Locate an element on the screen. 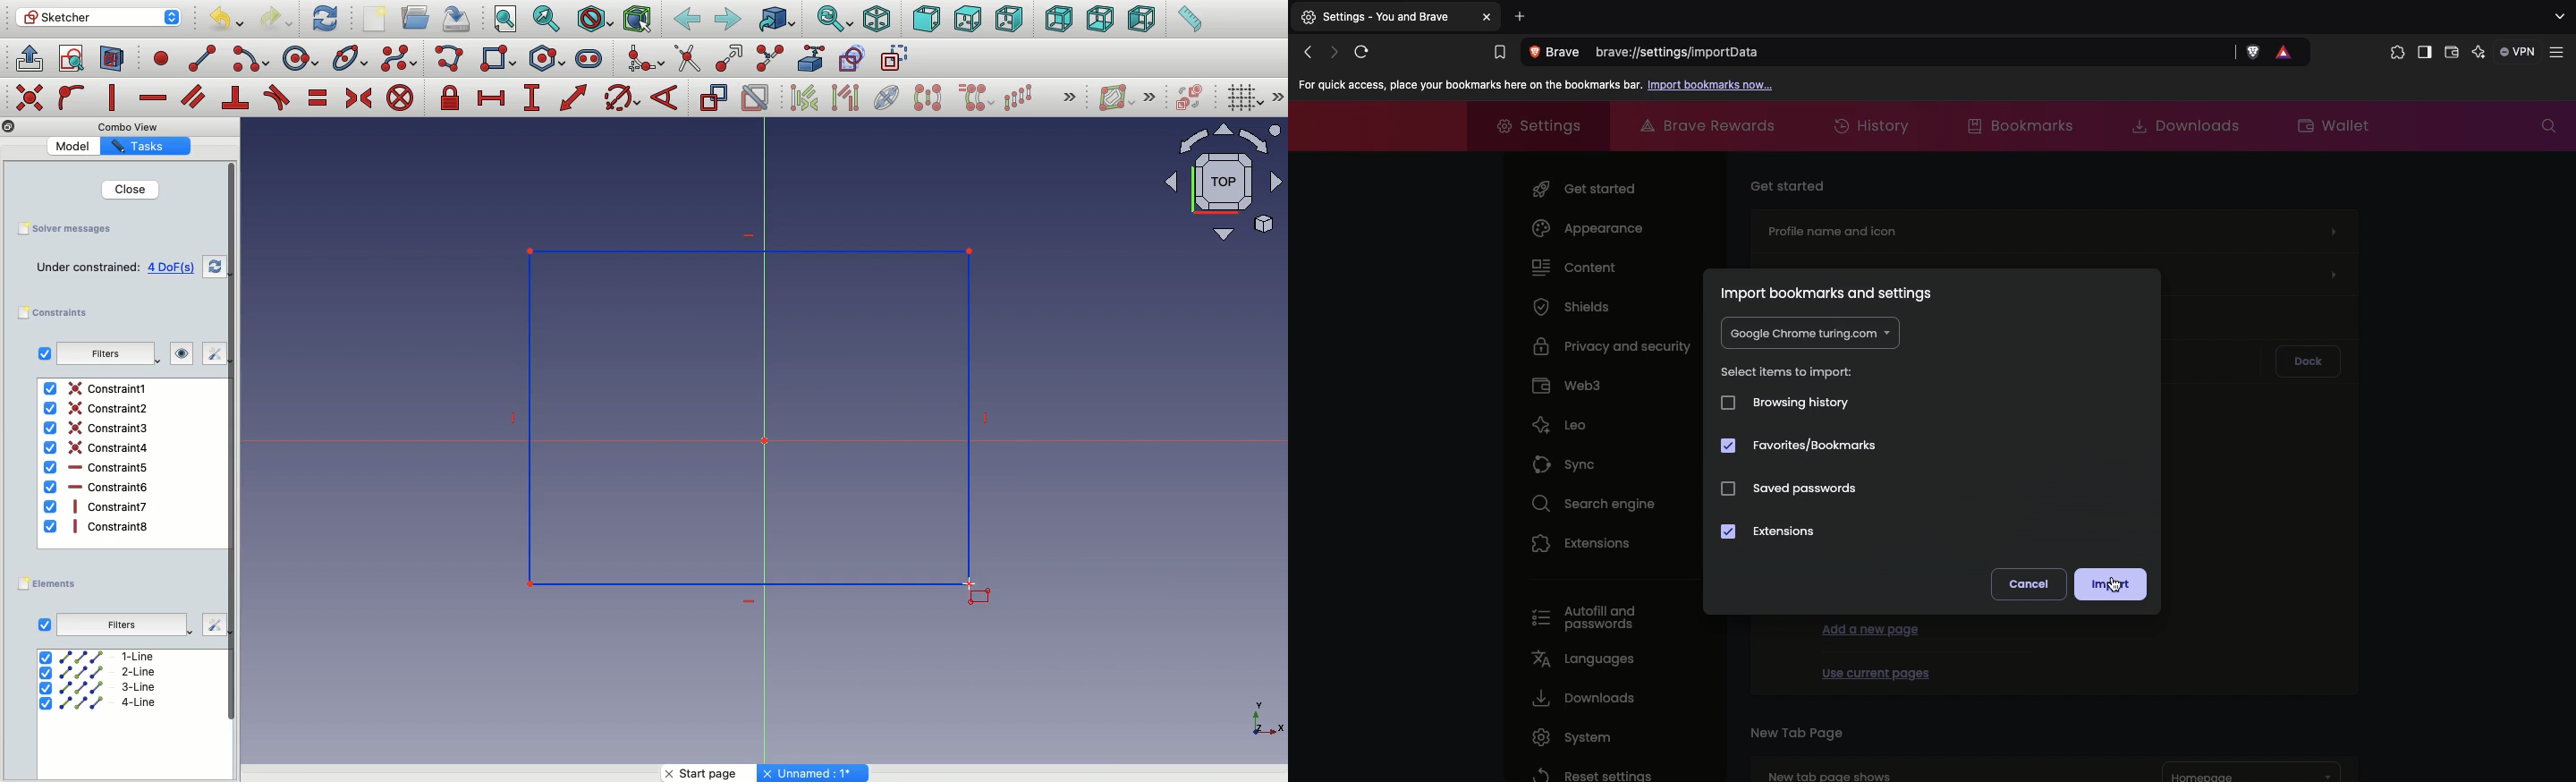  Close is located at coordinates (119, 189).